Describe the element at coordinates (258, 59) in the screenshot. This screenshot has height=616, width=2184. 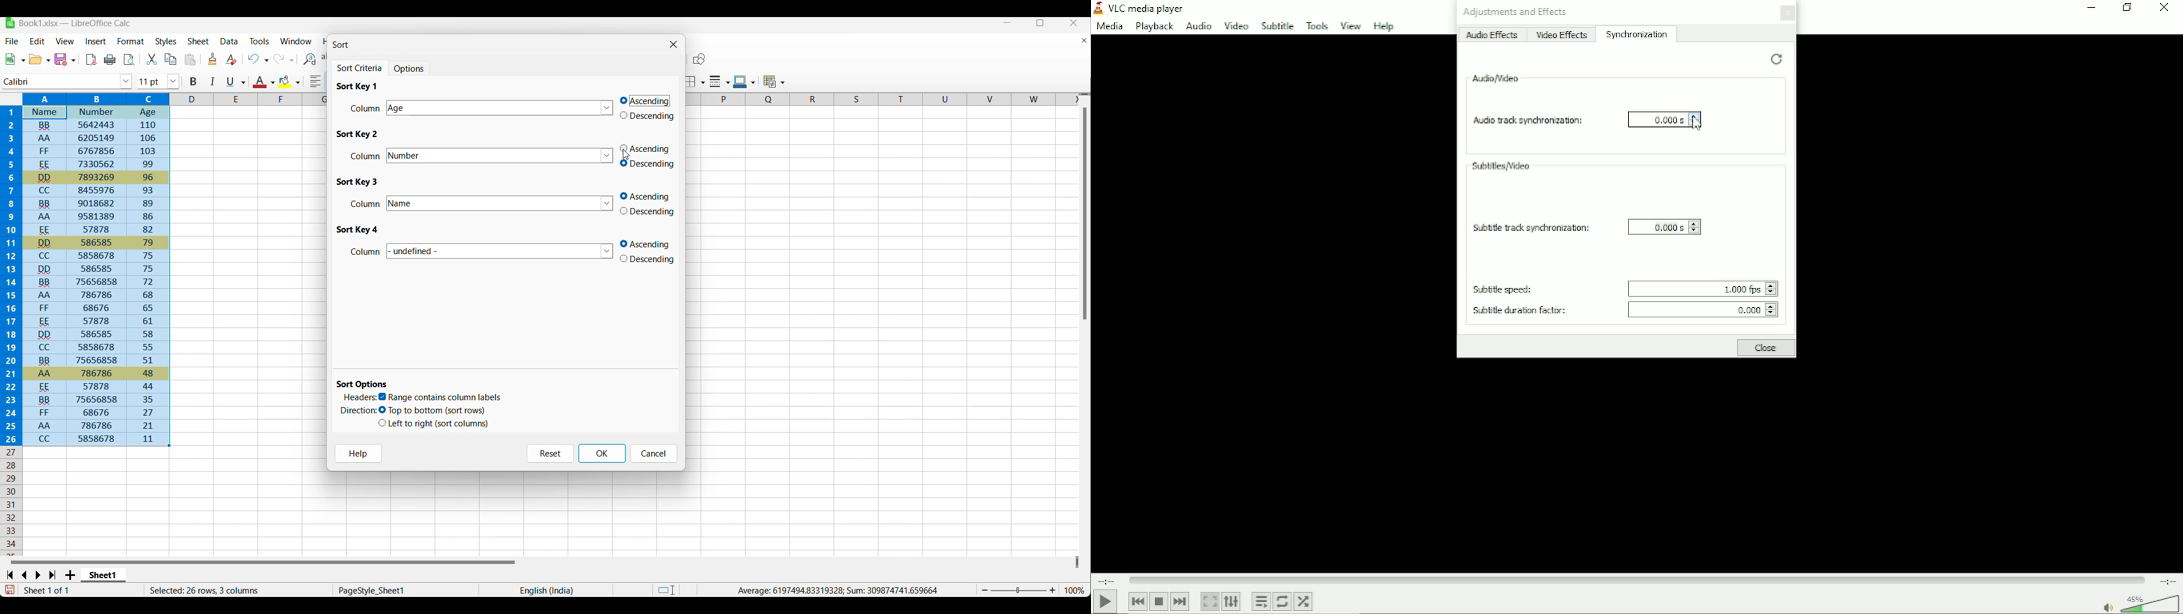
I see `Undo and undo options` at that location.